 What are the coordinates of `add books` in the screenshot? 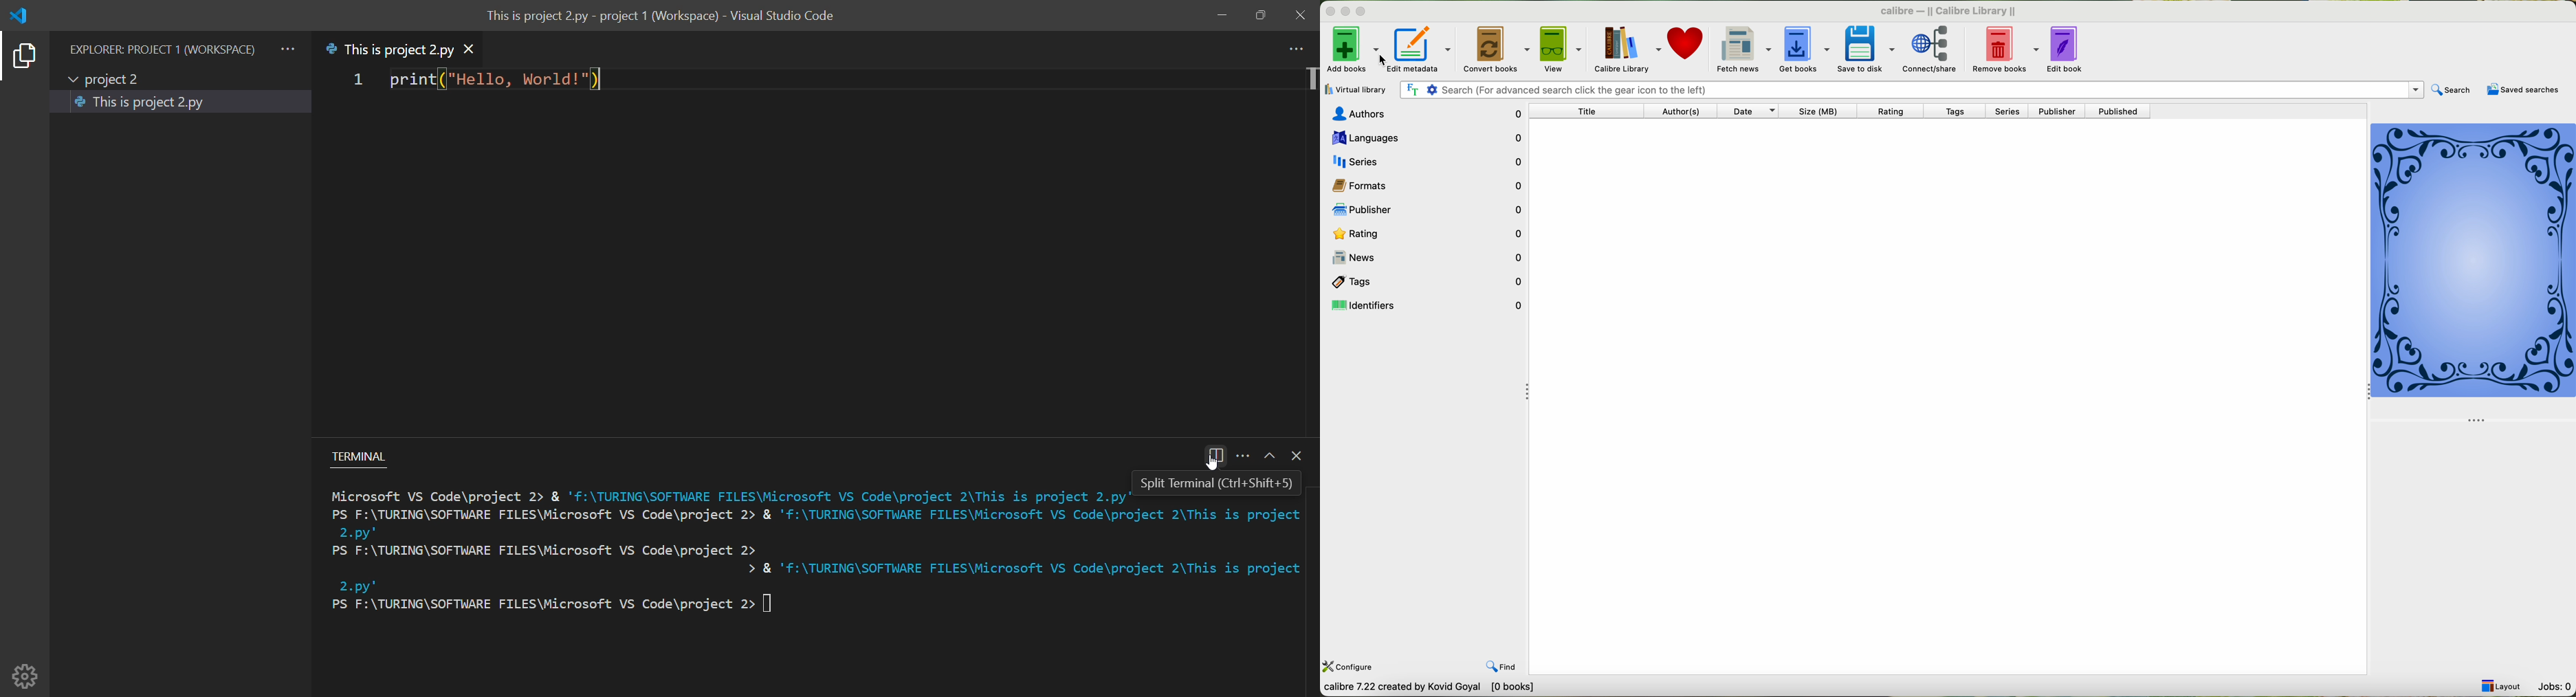 It's located at (1351, 49).